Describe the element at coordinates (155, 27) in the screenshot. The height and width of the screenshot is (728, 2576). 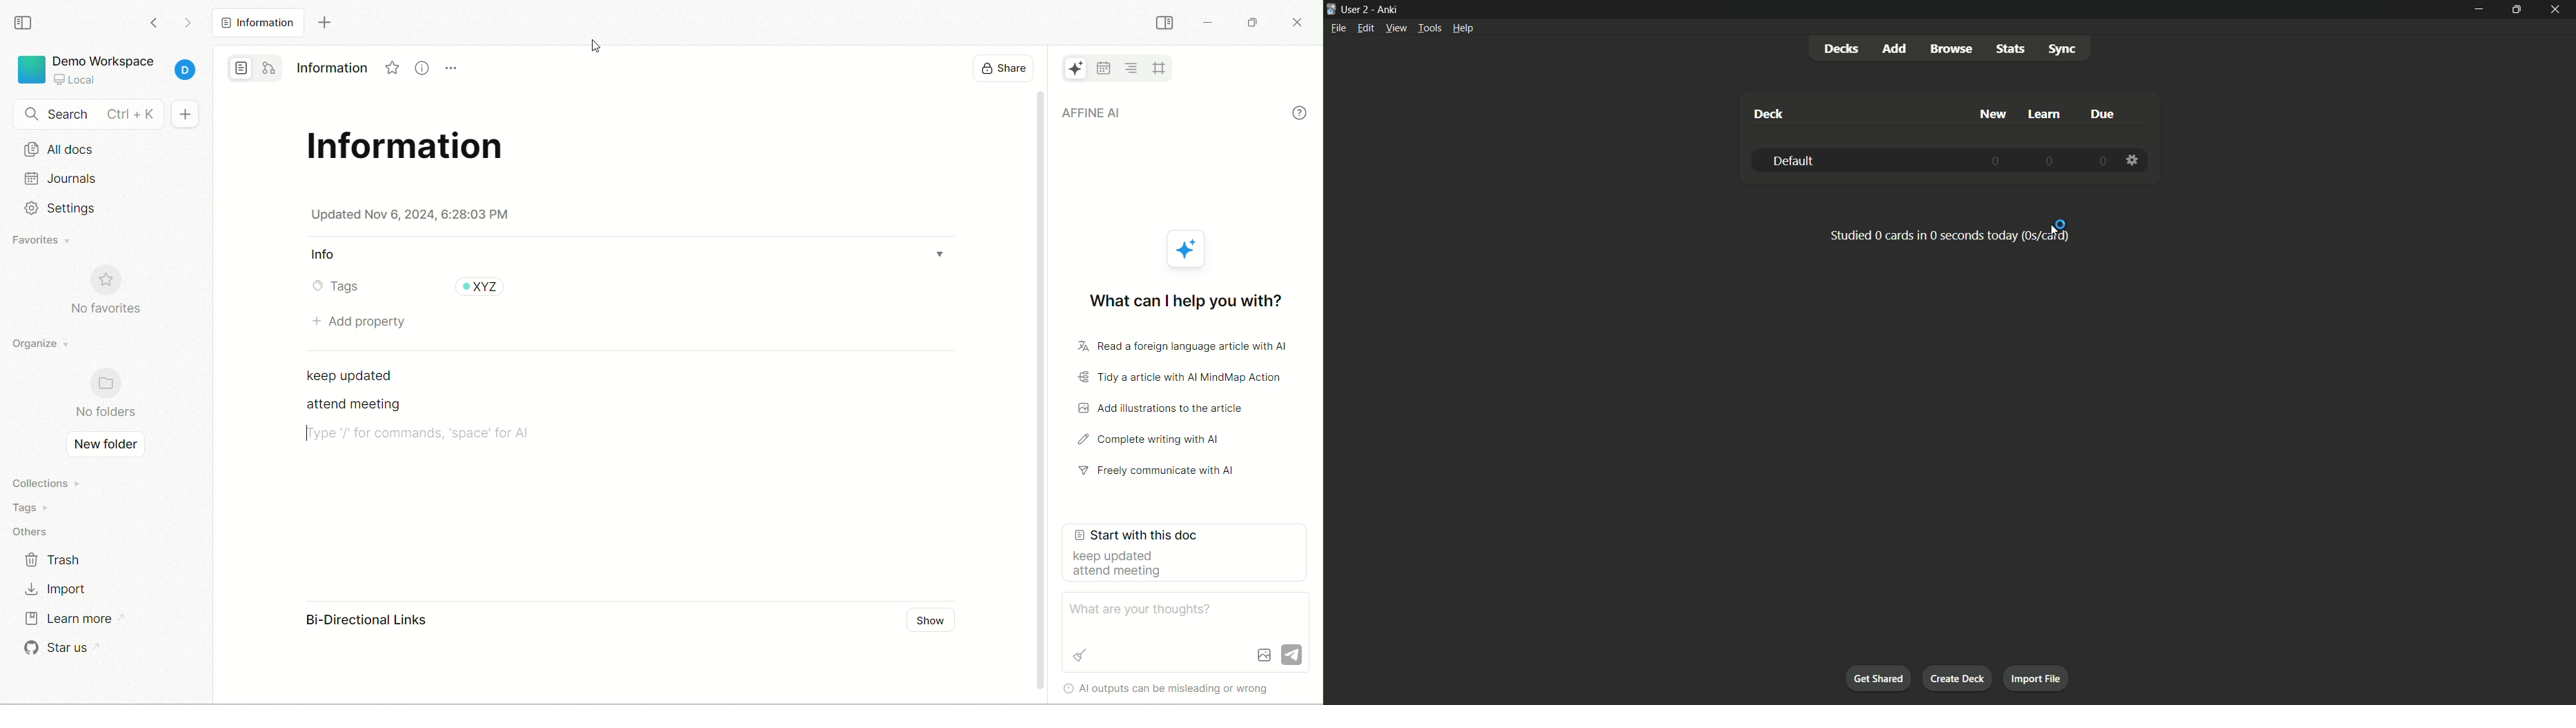
I see `go back` at that location.